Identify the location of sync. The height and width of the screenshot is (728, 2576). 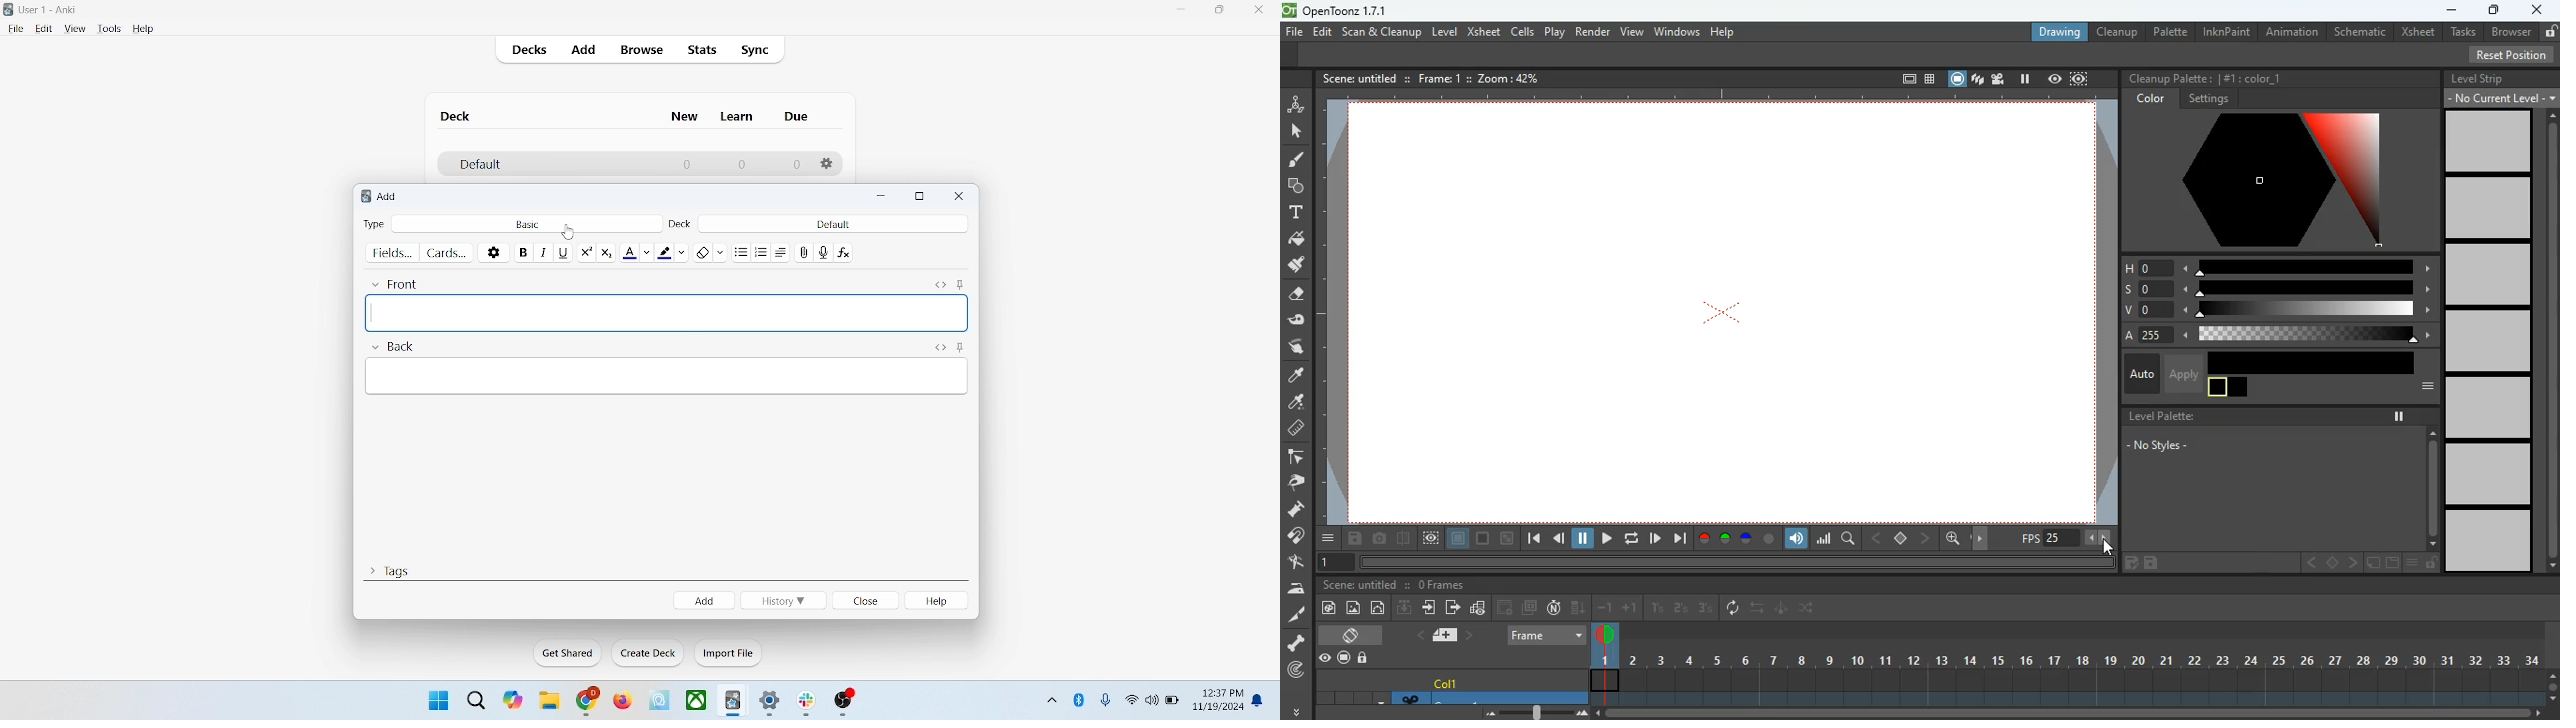
(756, 51).